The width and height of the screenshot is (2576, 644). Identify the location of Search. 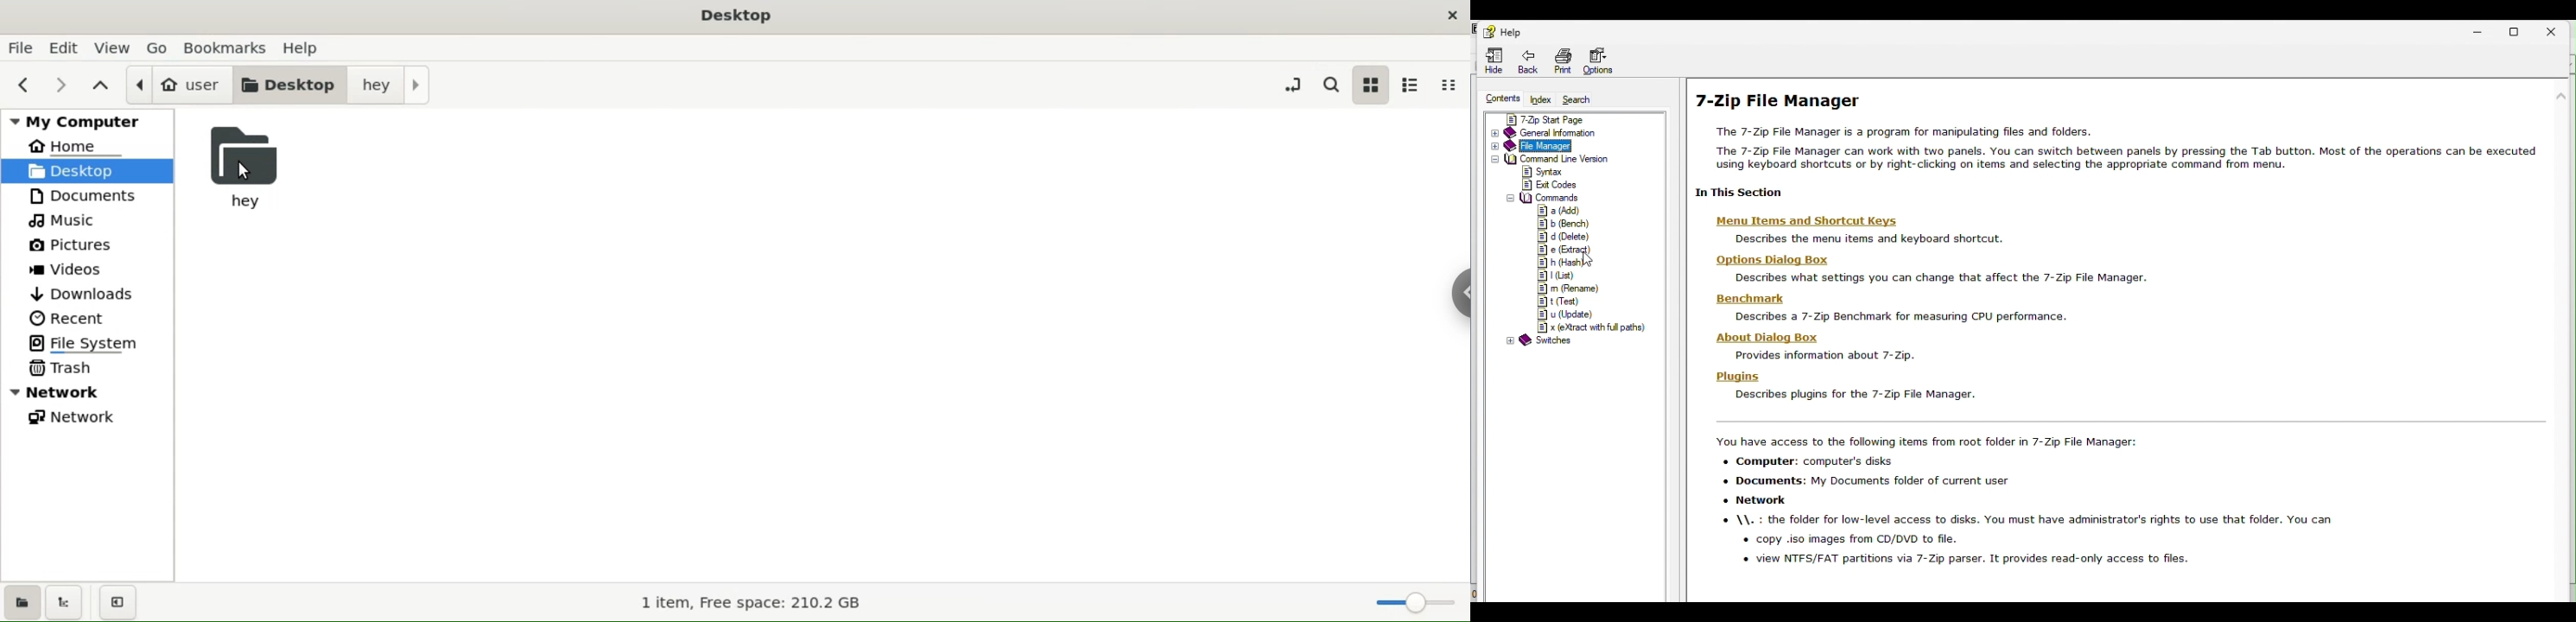
(1574, 98).